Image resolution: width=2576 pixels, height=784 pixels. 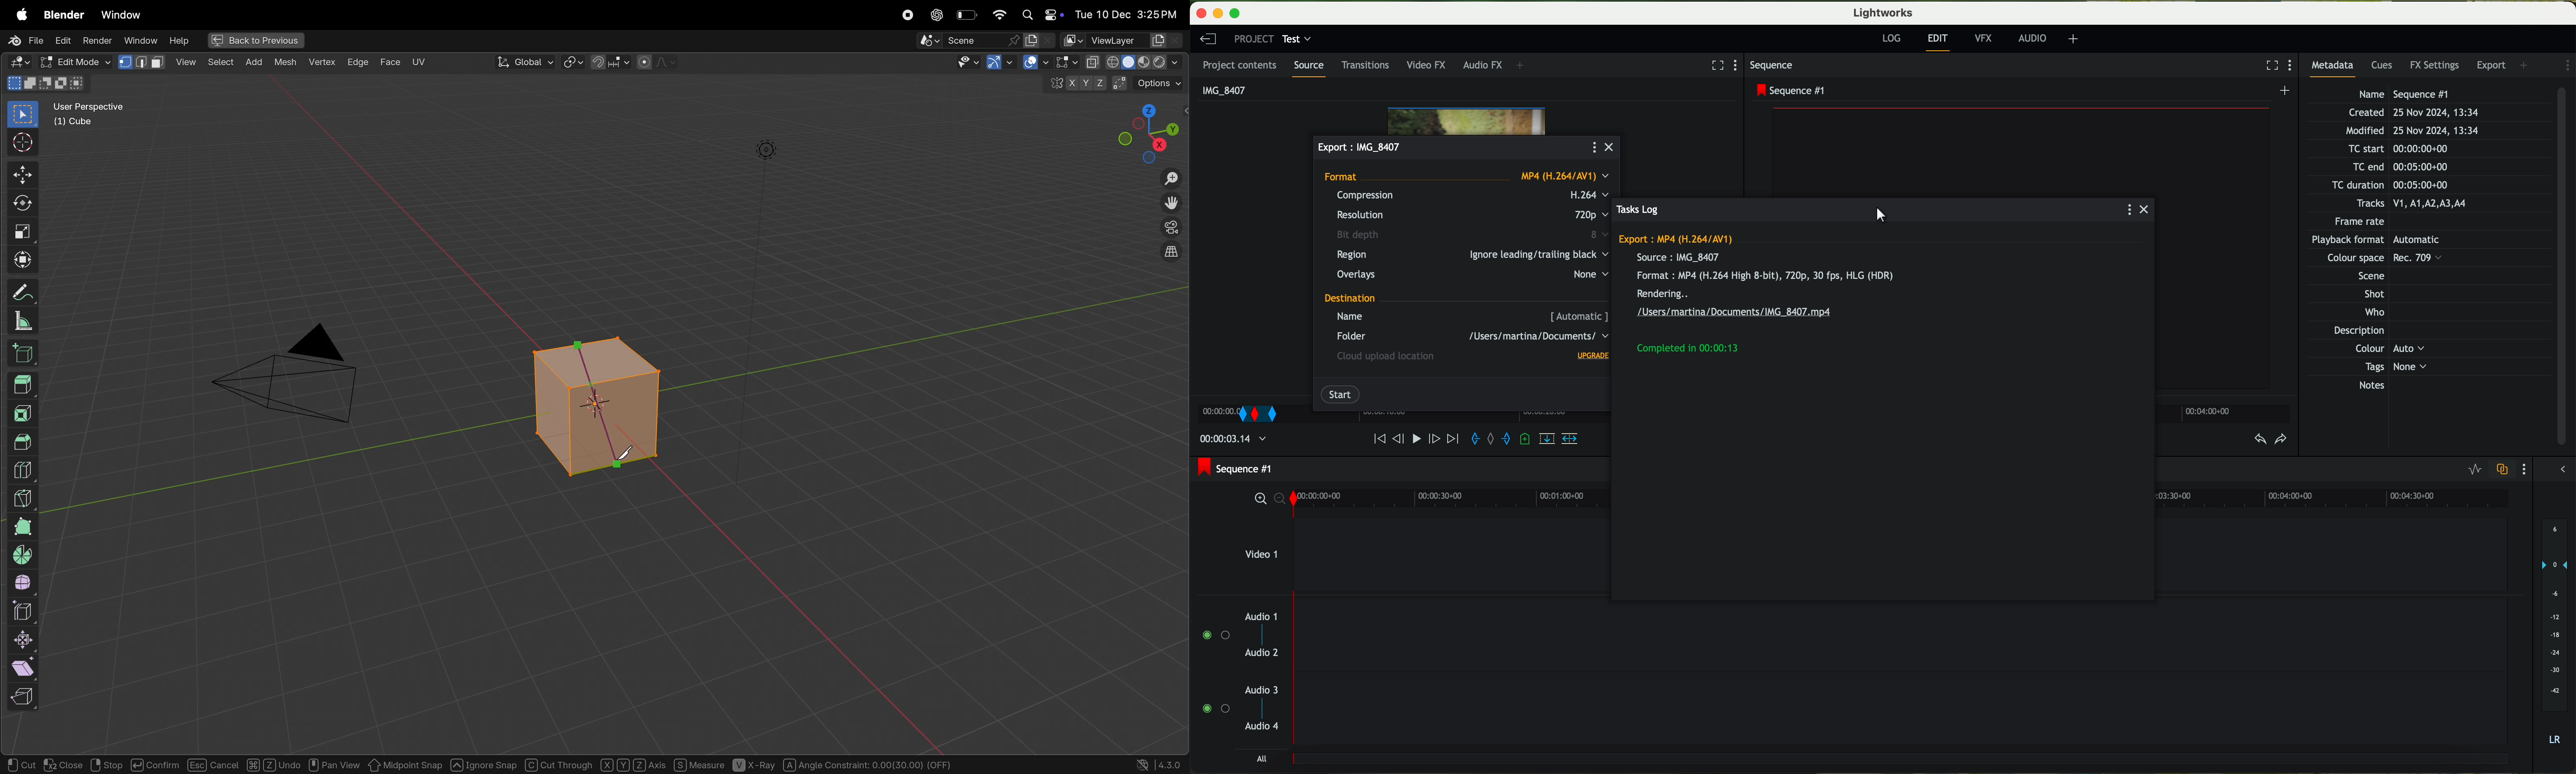 What do you see at coordinates (1134, 62) in the screenshot?
I see `View port shading` at bounding box center [1134, 62].